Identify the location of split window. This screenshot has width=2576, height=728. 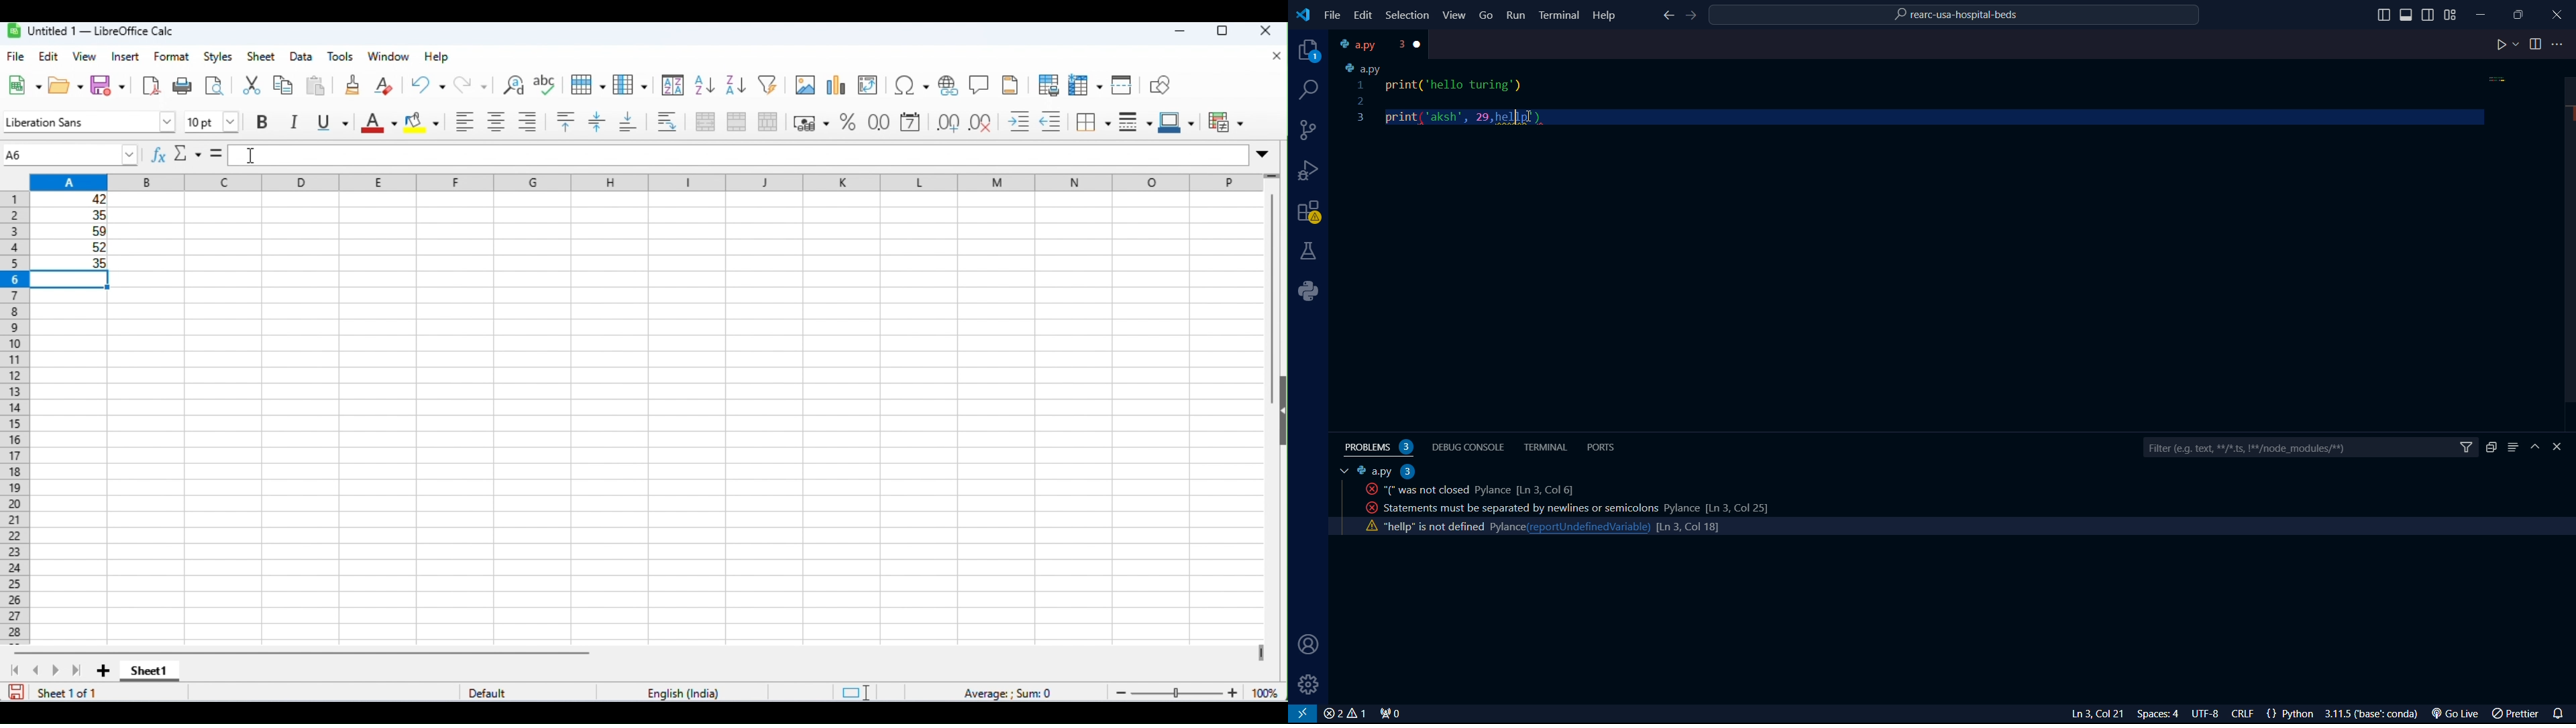
(1122, 84).